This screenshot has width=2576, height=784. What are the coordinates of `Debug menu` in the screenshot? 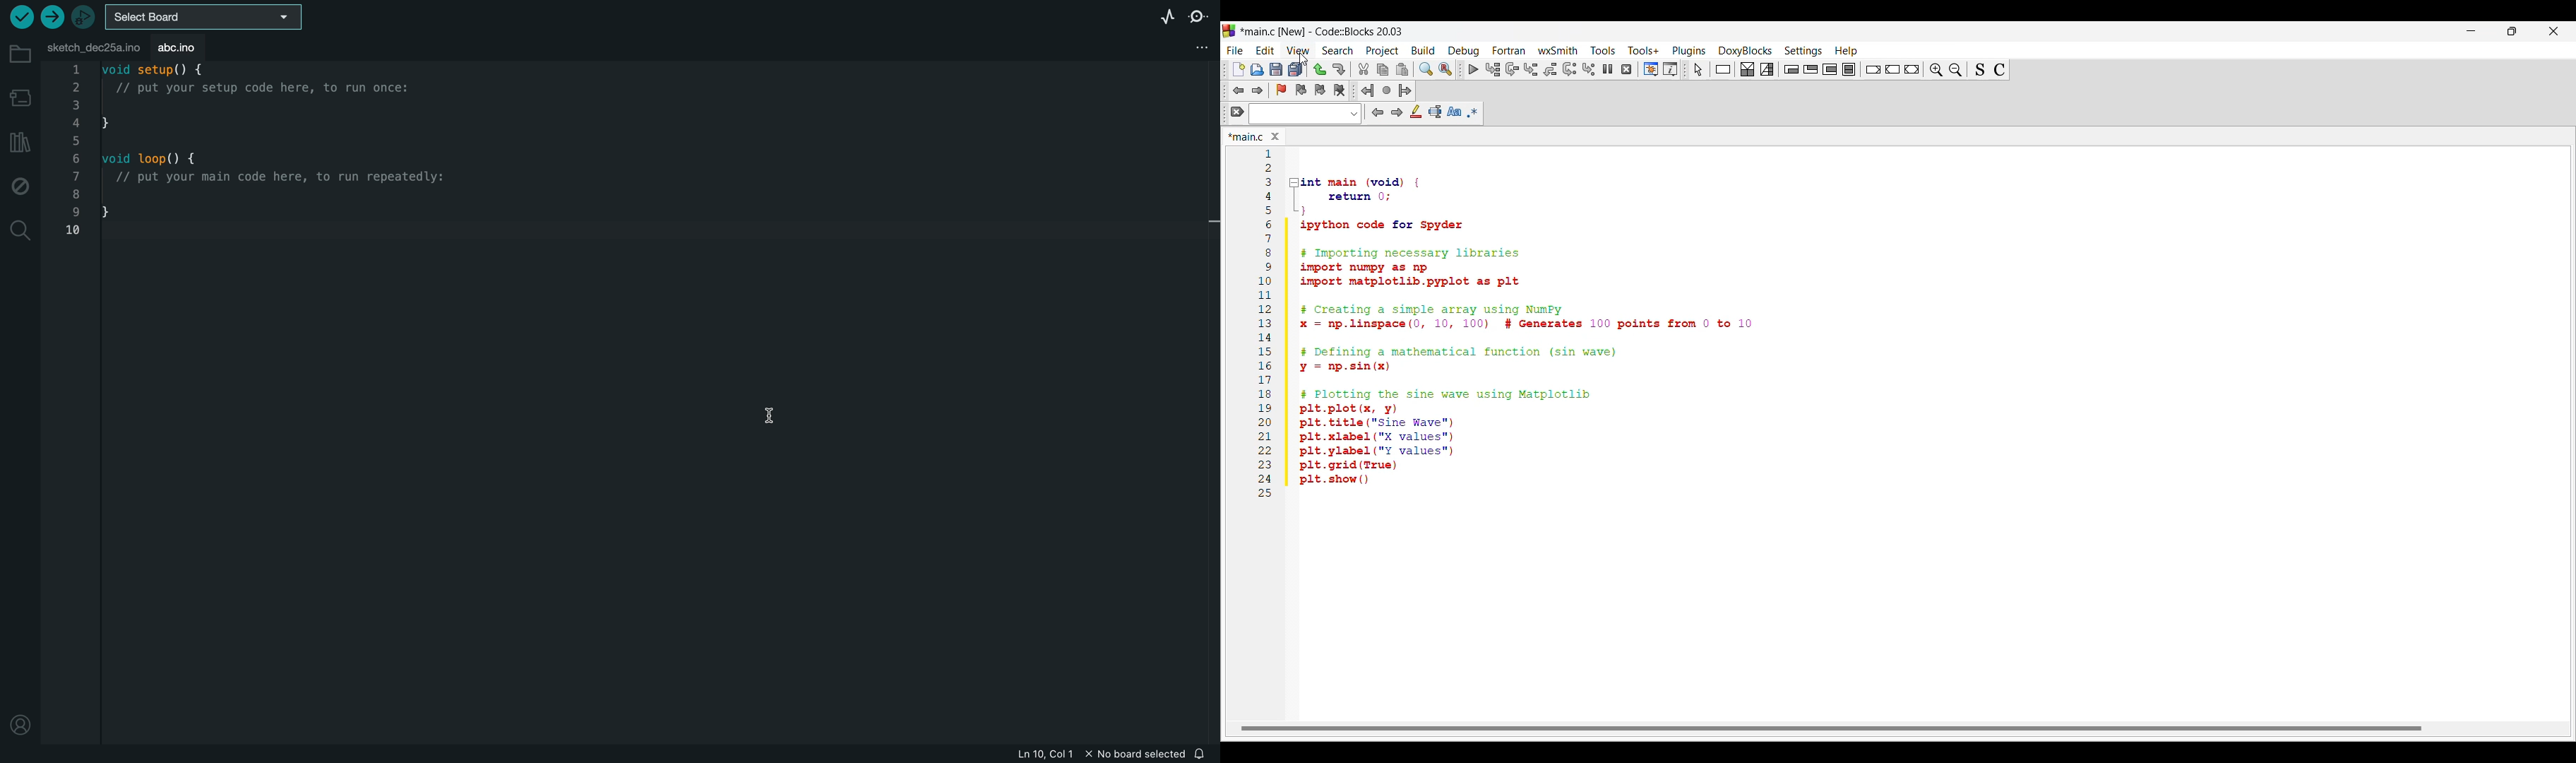 It's located at (1464, 51).